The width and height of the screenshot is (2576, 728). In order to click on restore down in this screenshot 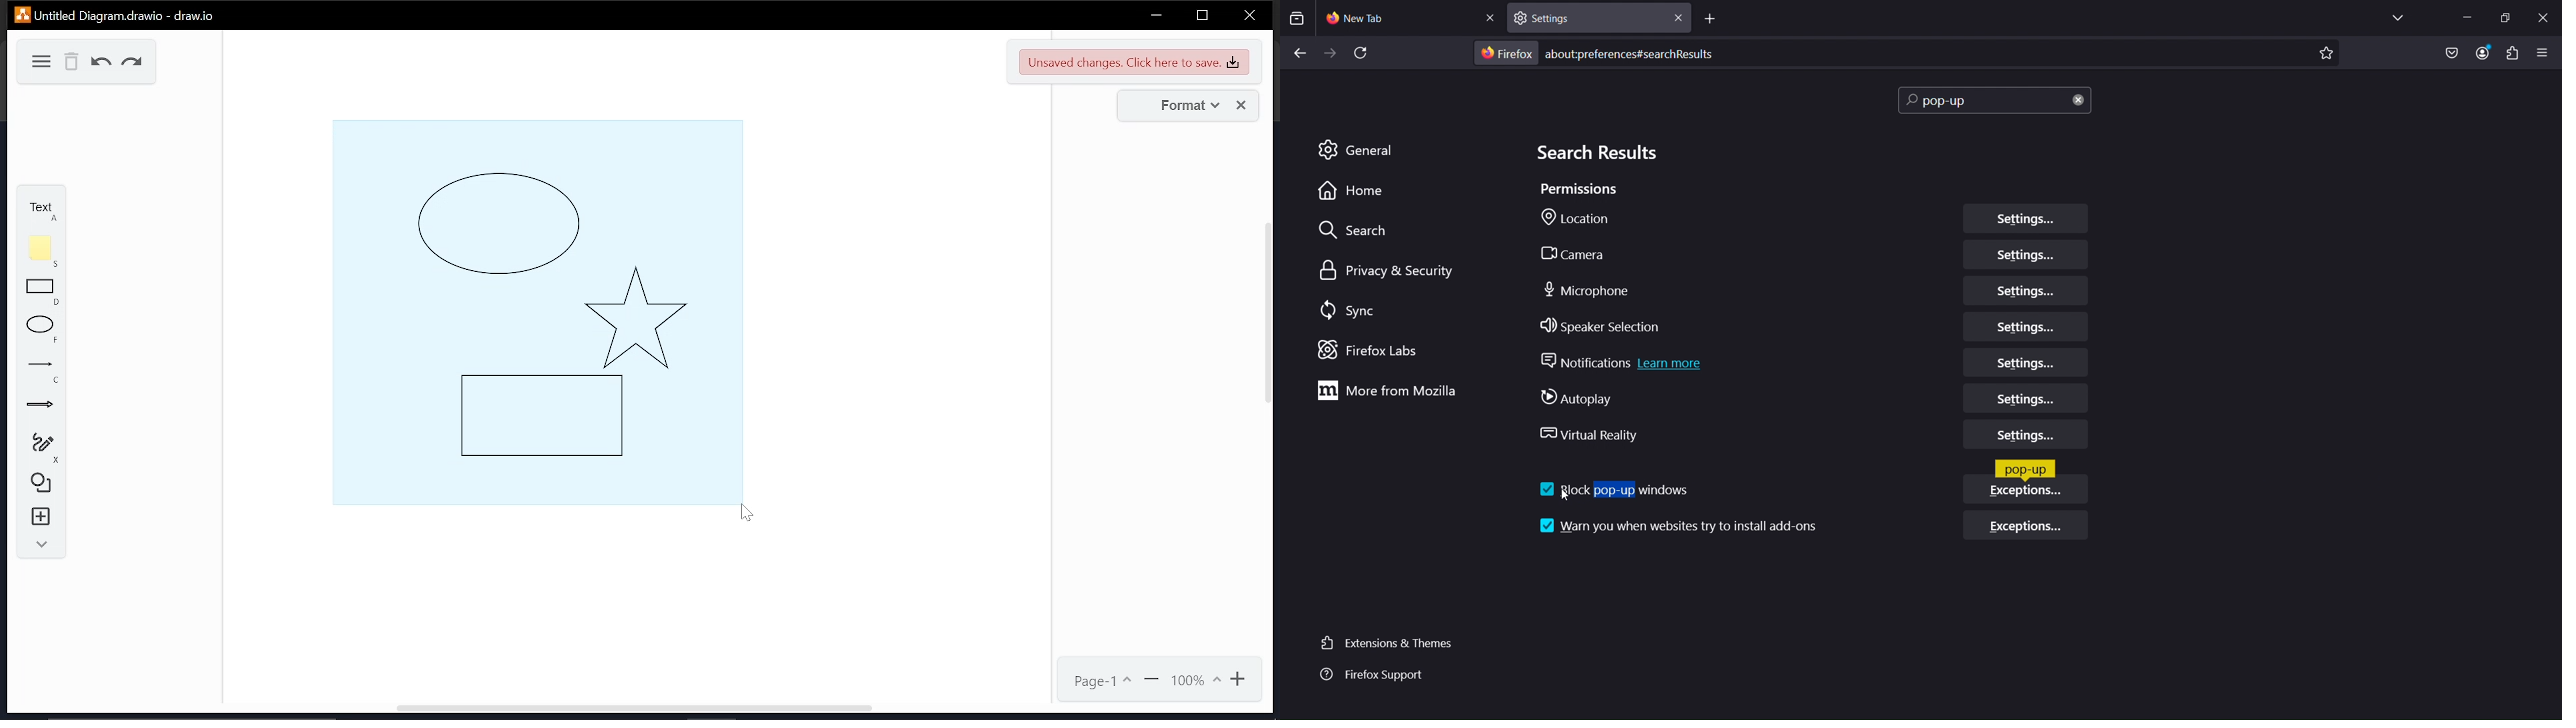, I will do `click(1202, 15)`.